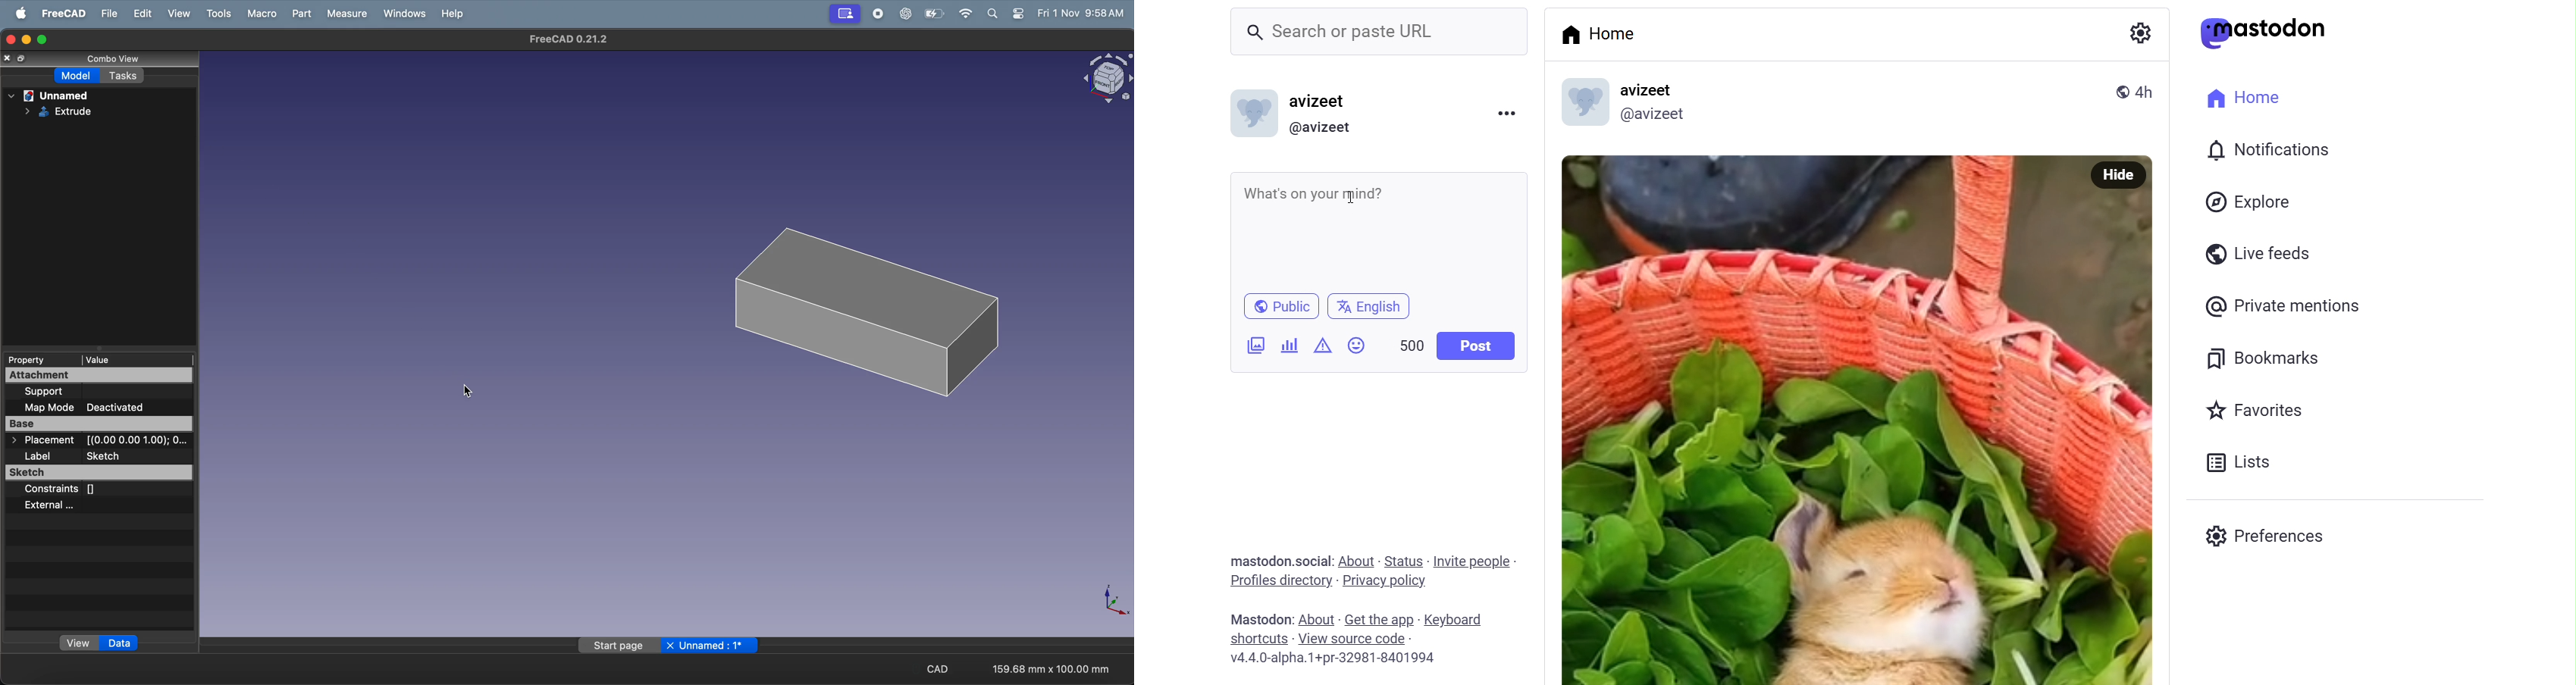  What do you see at coordinates (567, 39) in the screenshot?
I see `freeca title` at bounding box center [567, 39].